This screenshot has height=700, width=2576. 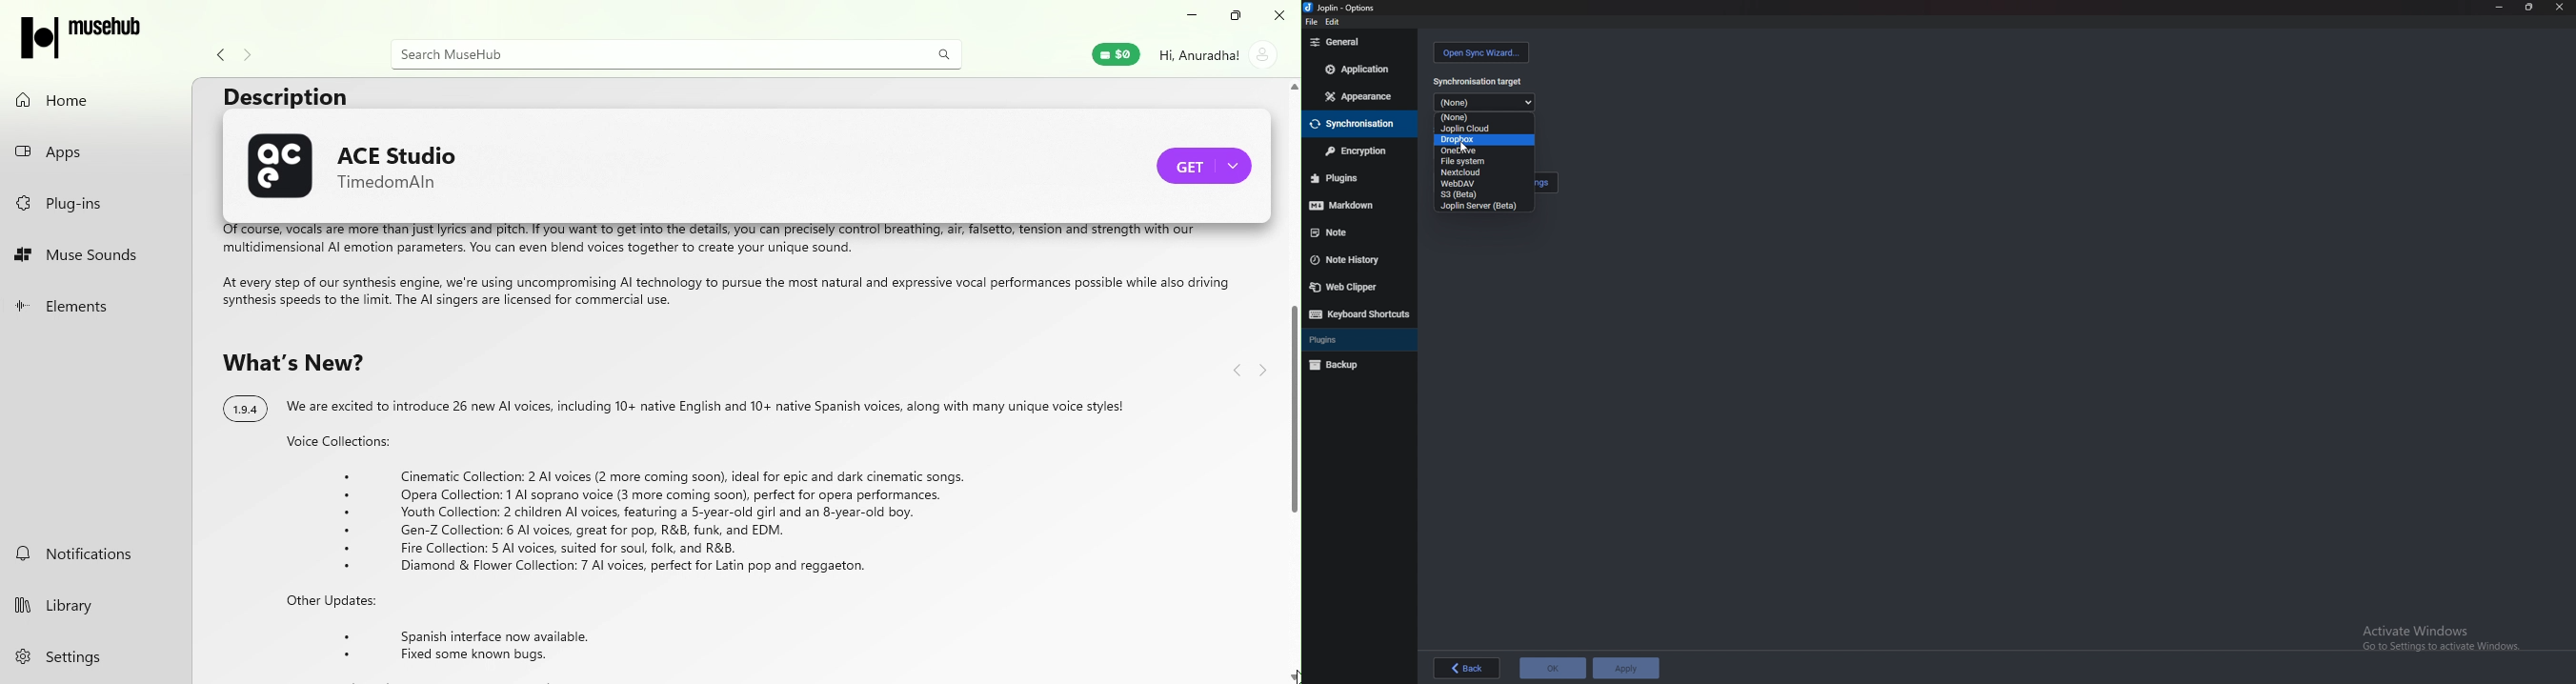 I want to click on s3, so click(x=1467, y=195).